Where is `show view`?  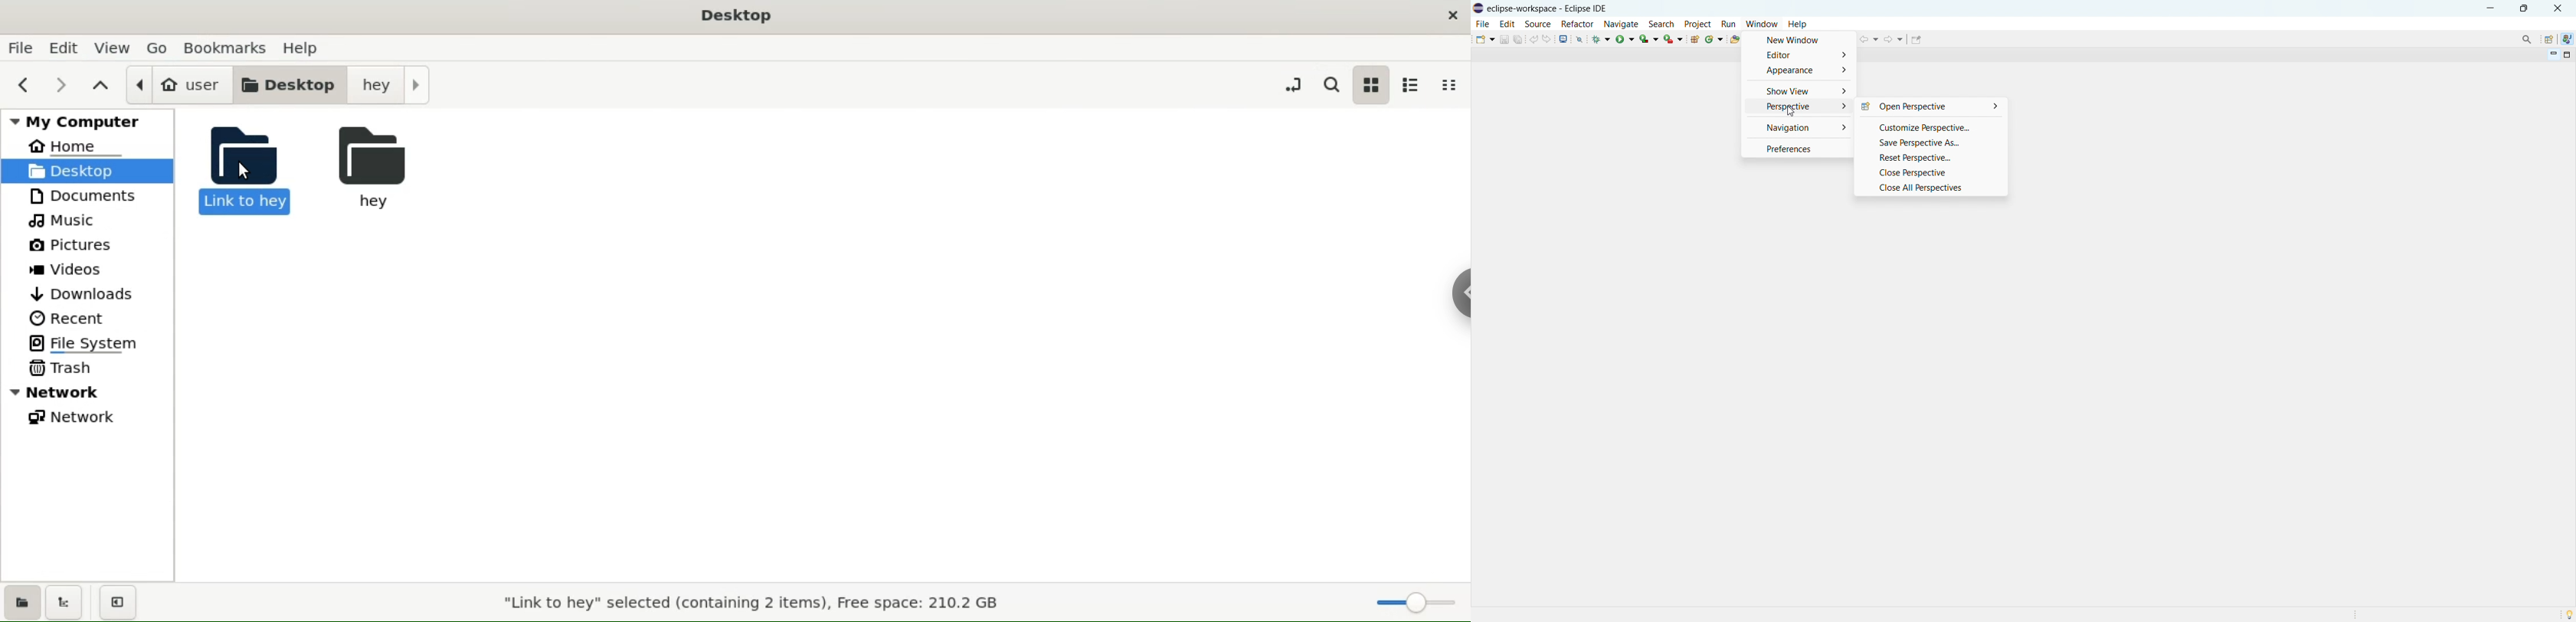 show view is located at coordinates (1800, 91).